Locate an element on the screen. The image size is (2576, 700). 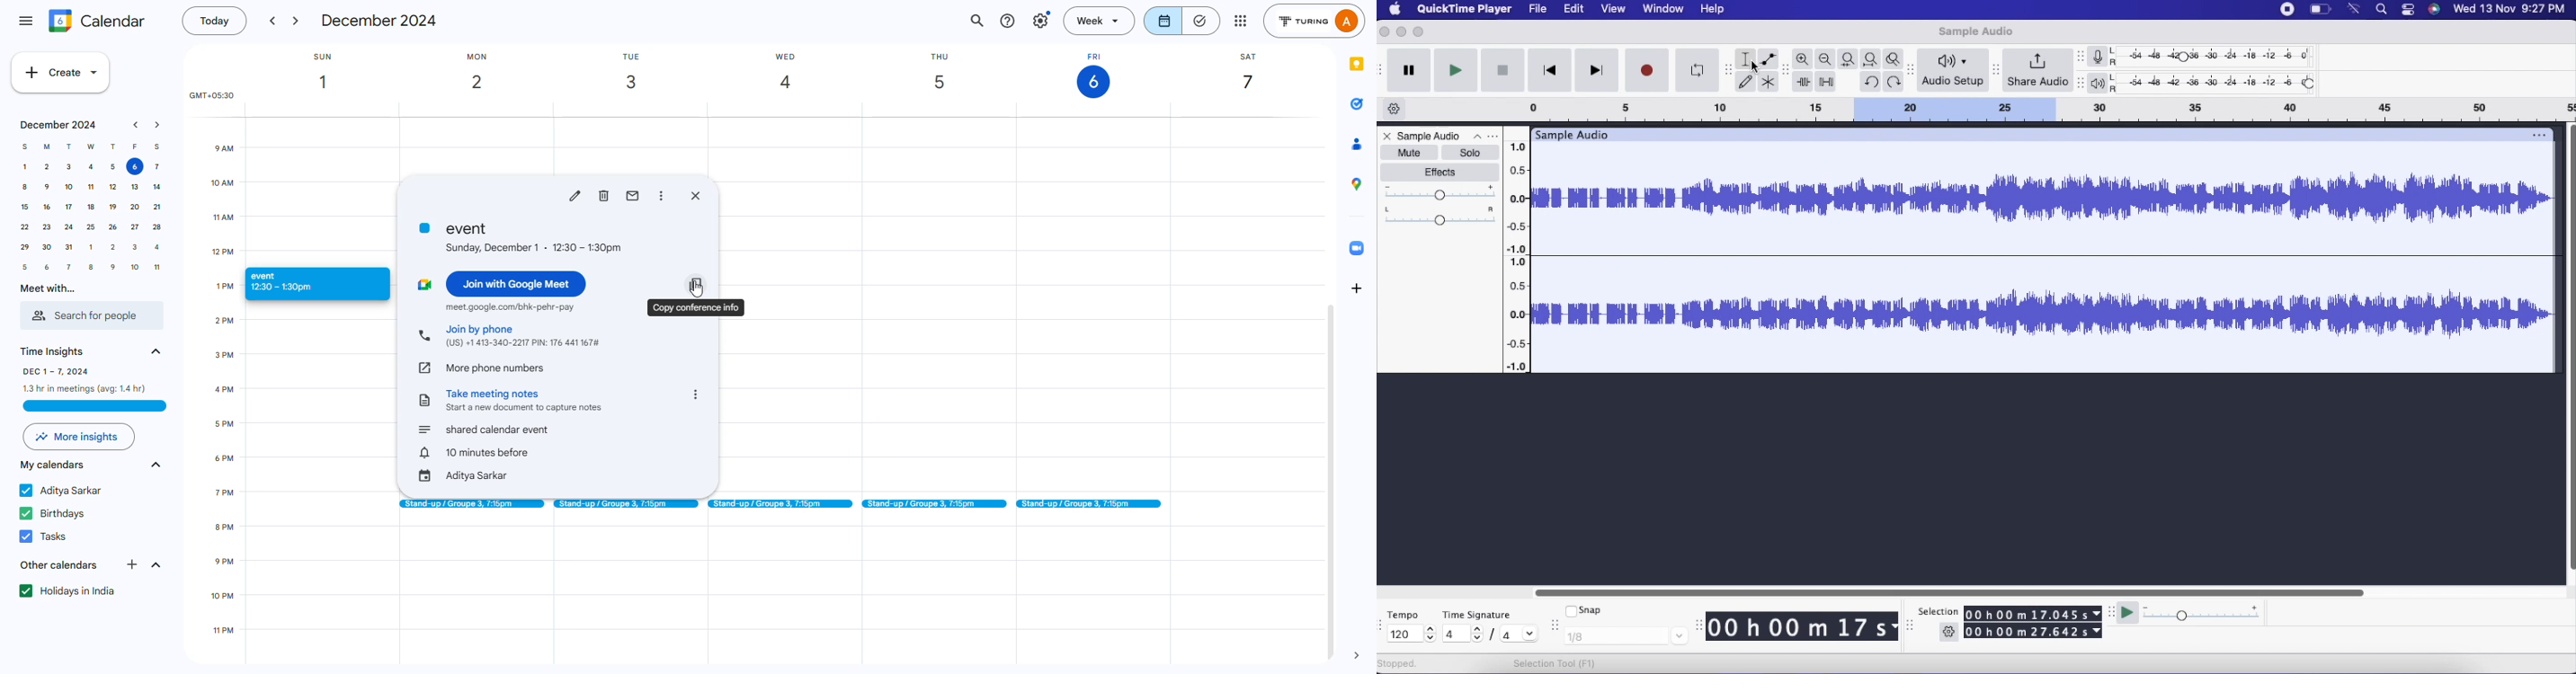
1 is located at coordinates (26, 167).